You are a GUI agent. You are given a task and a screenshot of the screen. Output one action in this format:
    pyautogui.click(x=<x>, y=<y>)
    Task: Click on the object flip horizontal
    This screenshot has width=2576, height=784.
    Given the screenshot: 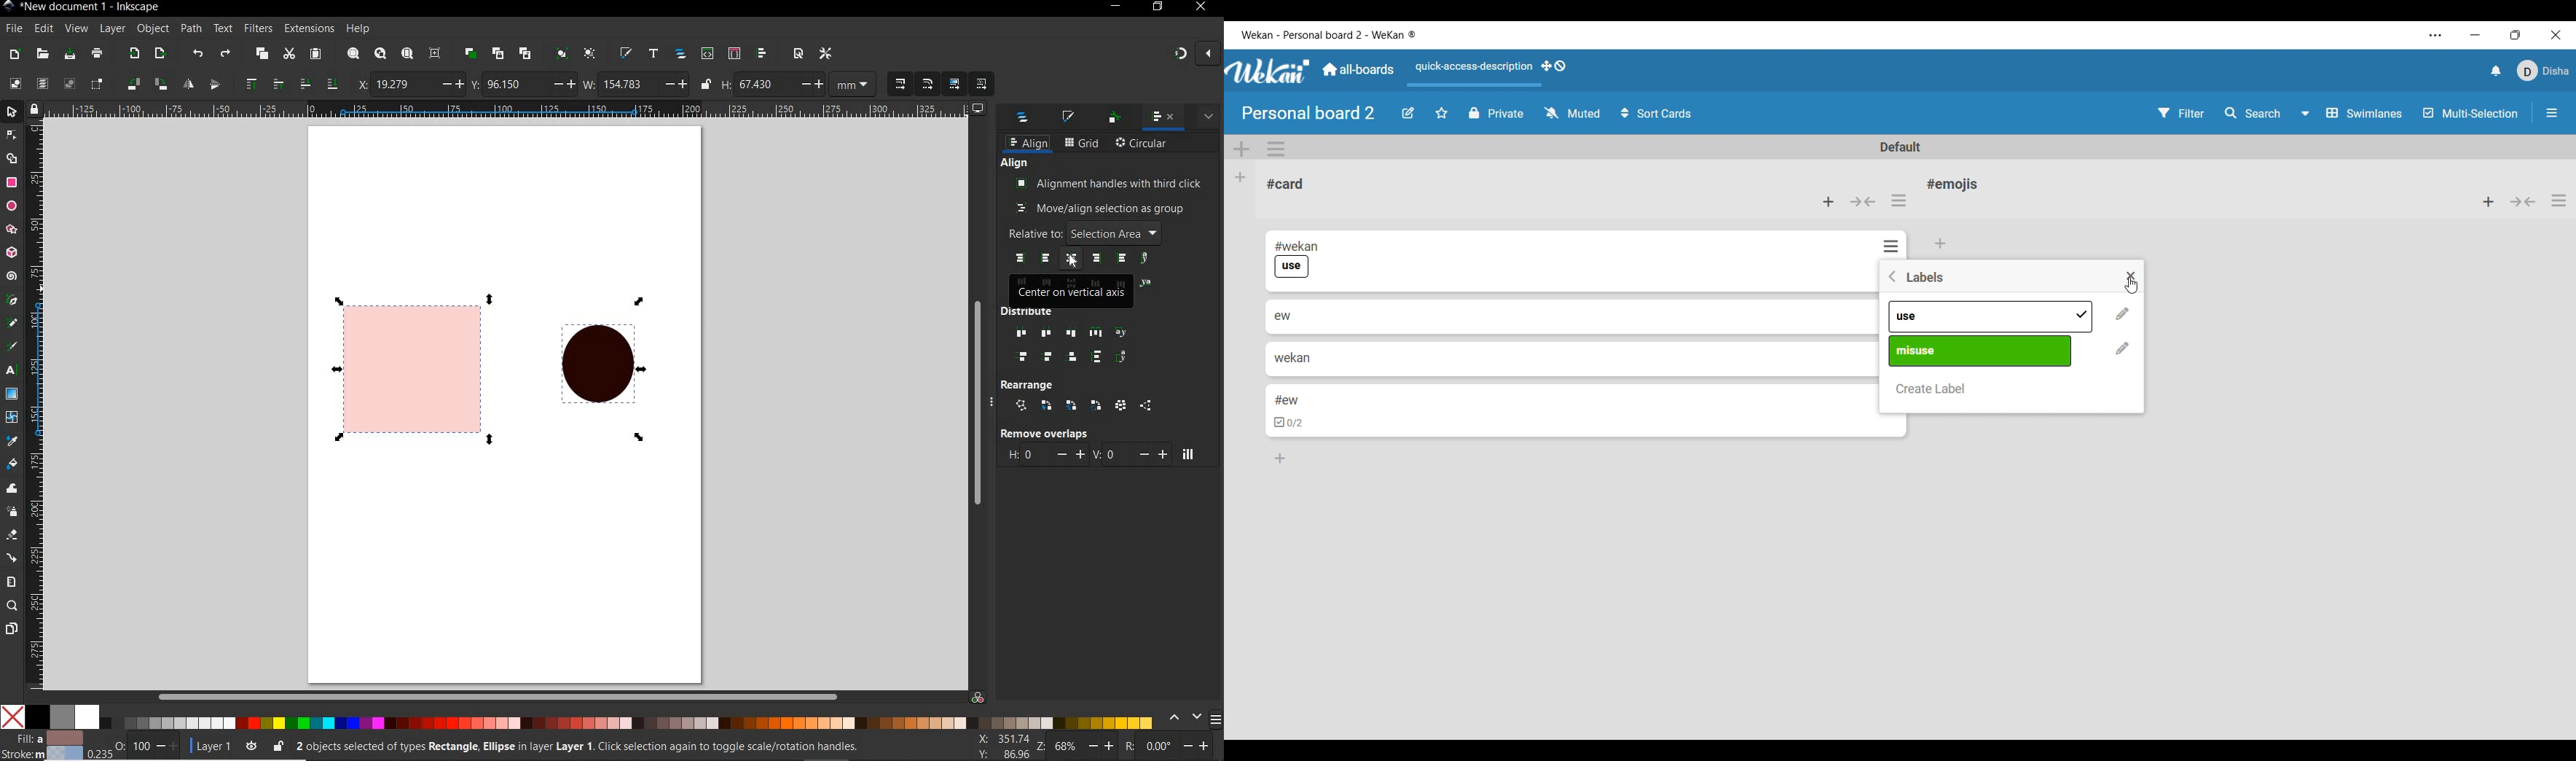 What is the action you would take?
    pyautogui.click(x=189, y=84)
    